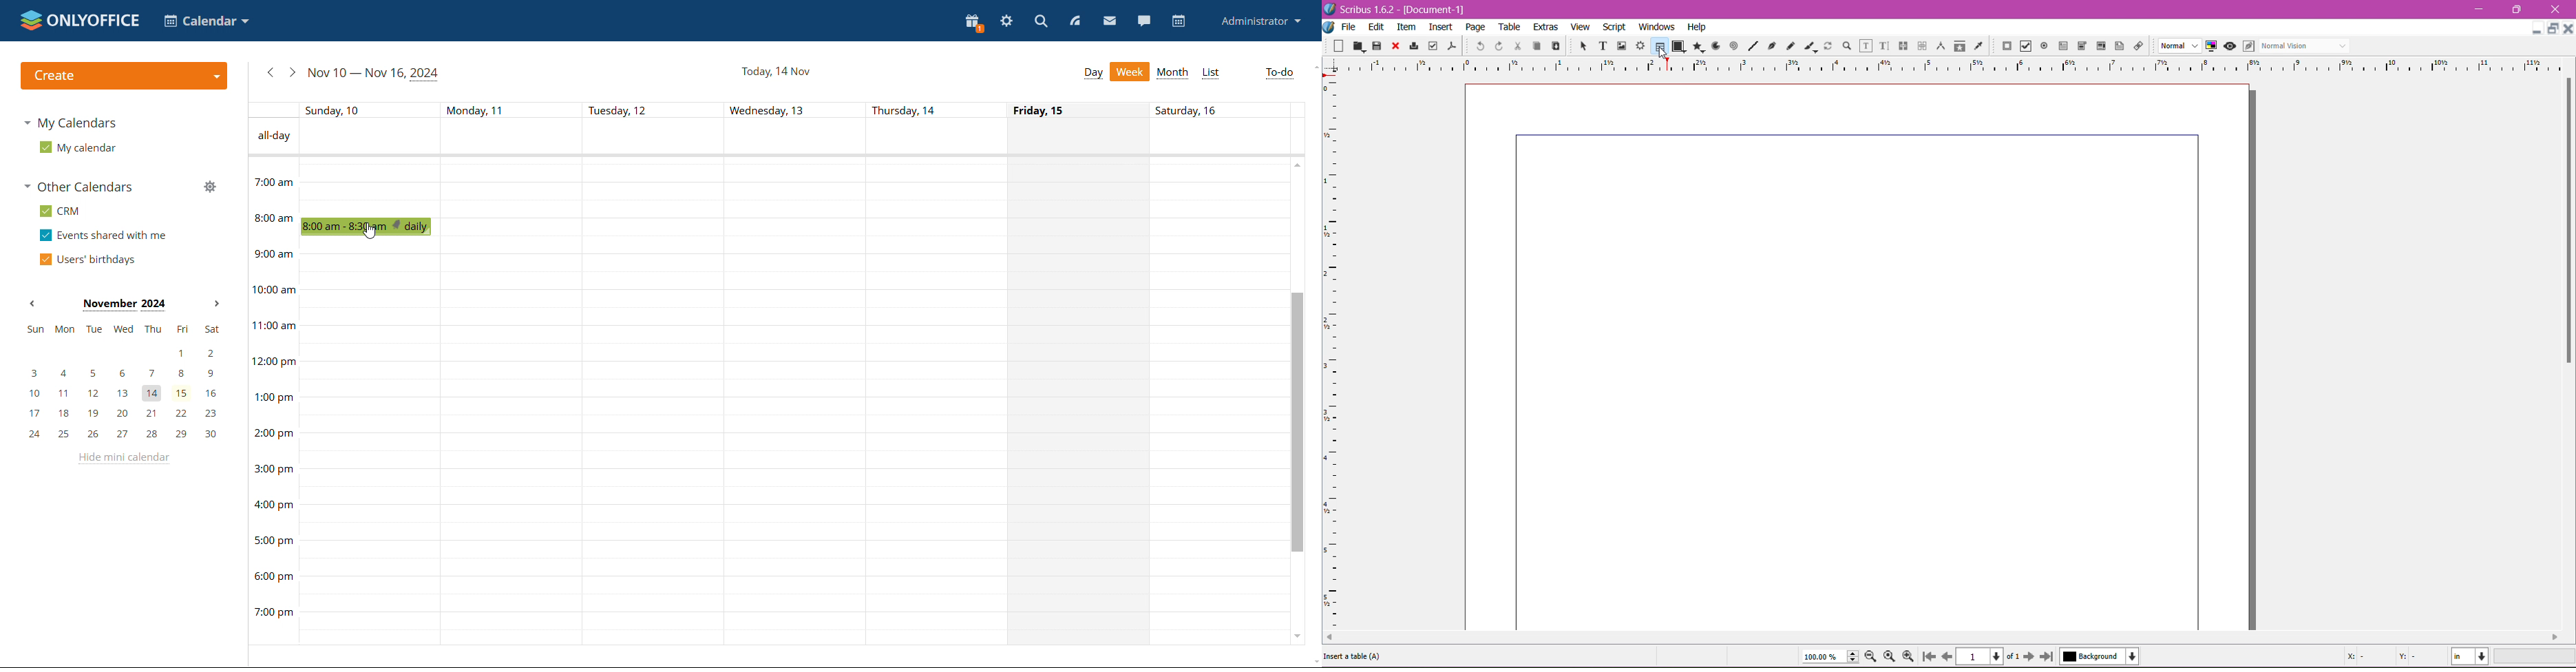  What do you see at coordinates (1714, 45) in the screenshot?
I see `Arc` at bounding box center [1714, 45].